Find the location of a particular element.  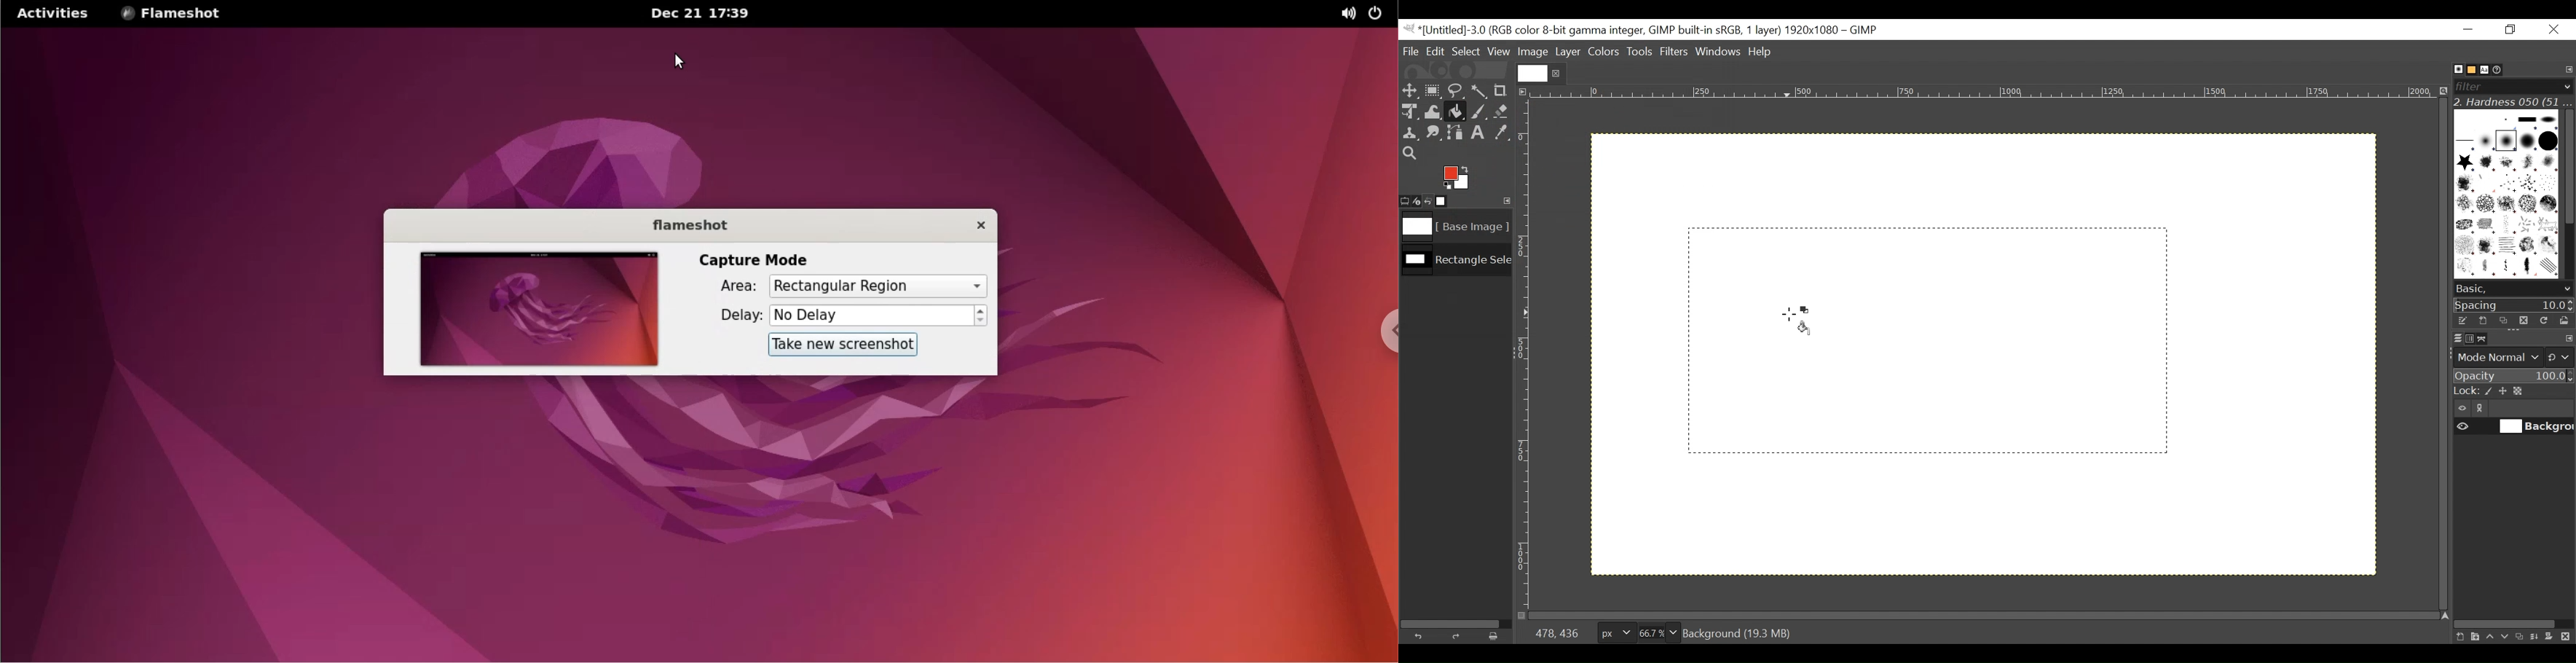

Close is located at coordinates (2553, 30).